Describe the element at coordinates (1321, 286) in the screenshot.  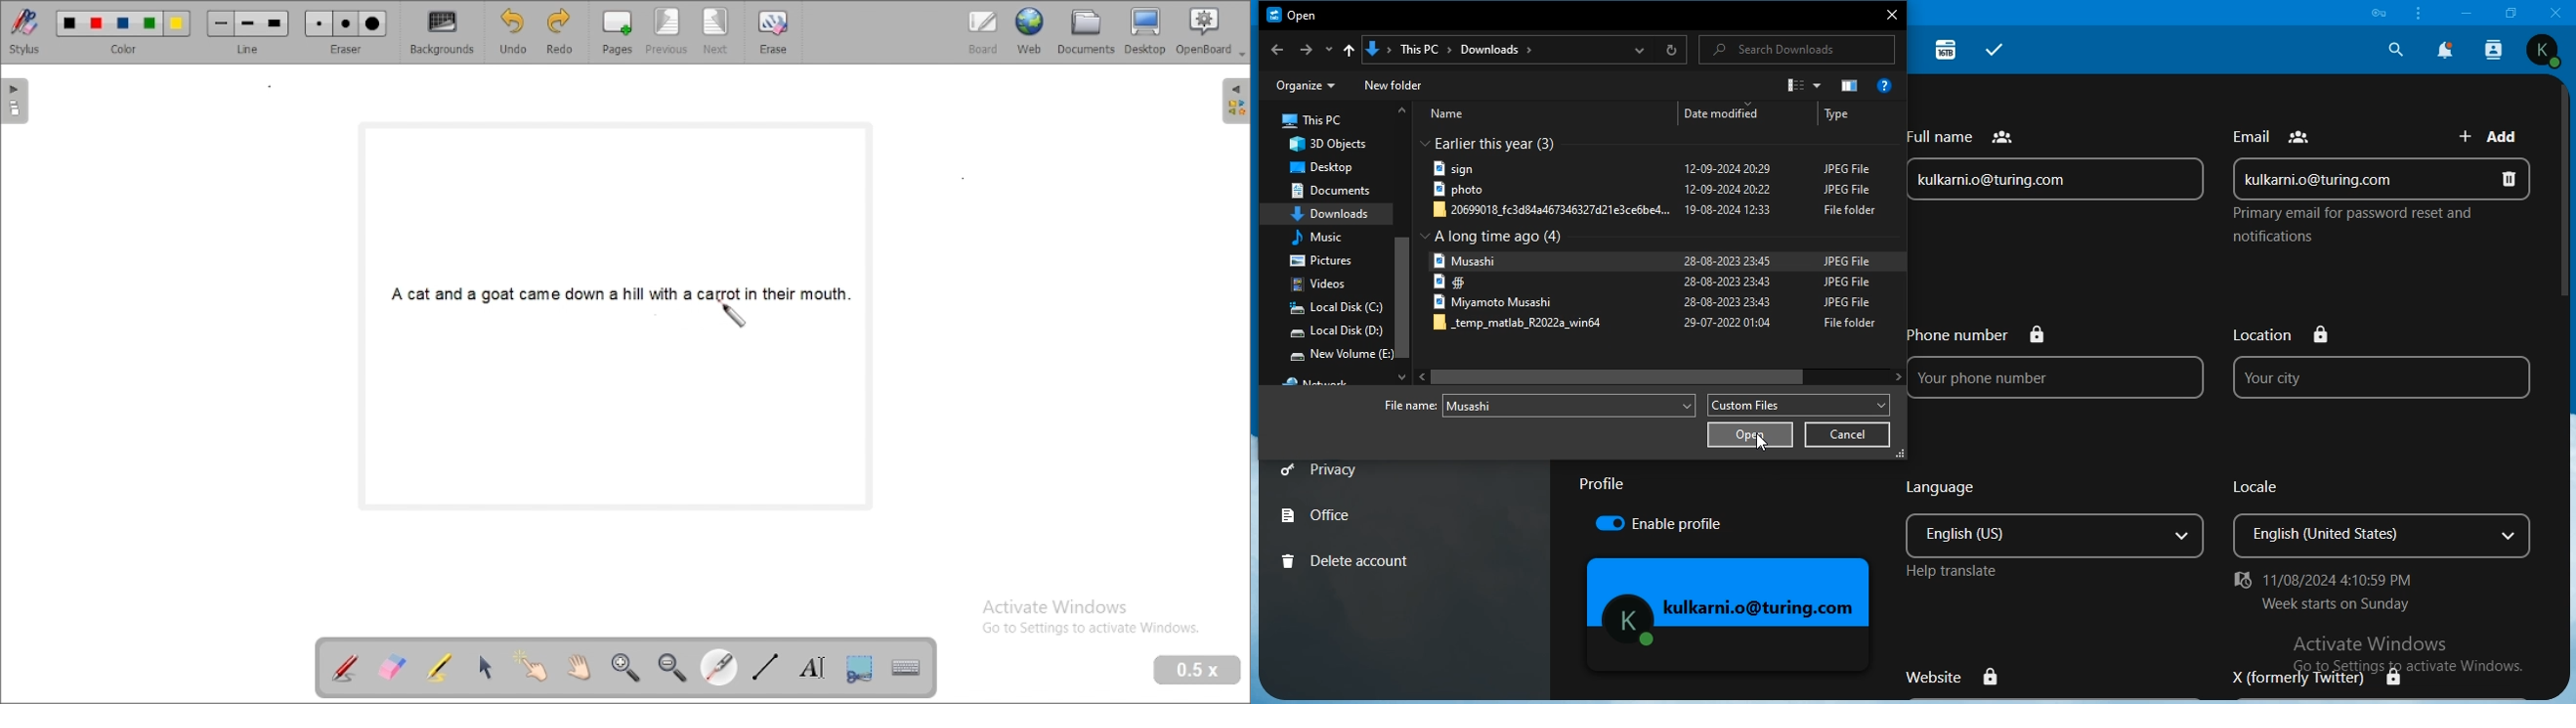
I see `videos` at that location.